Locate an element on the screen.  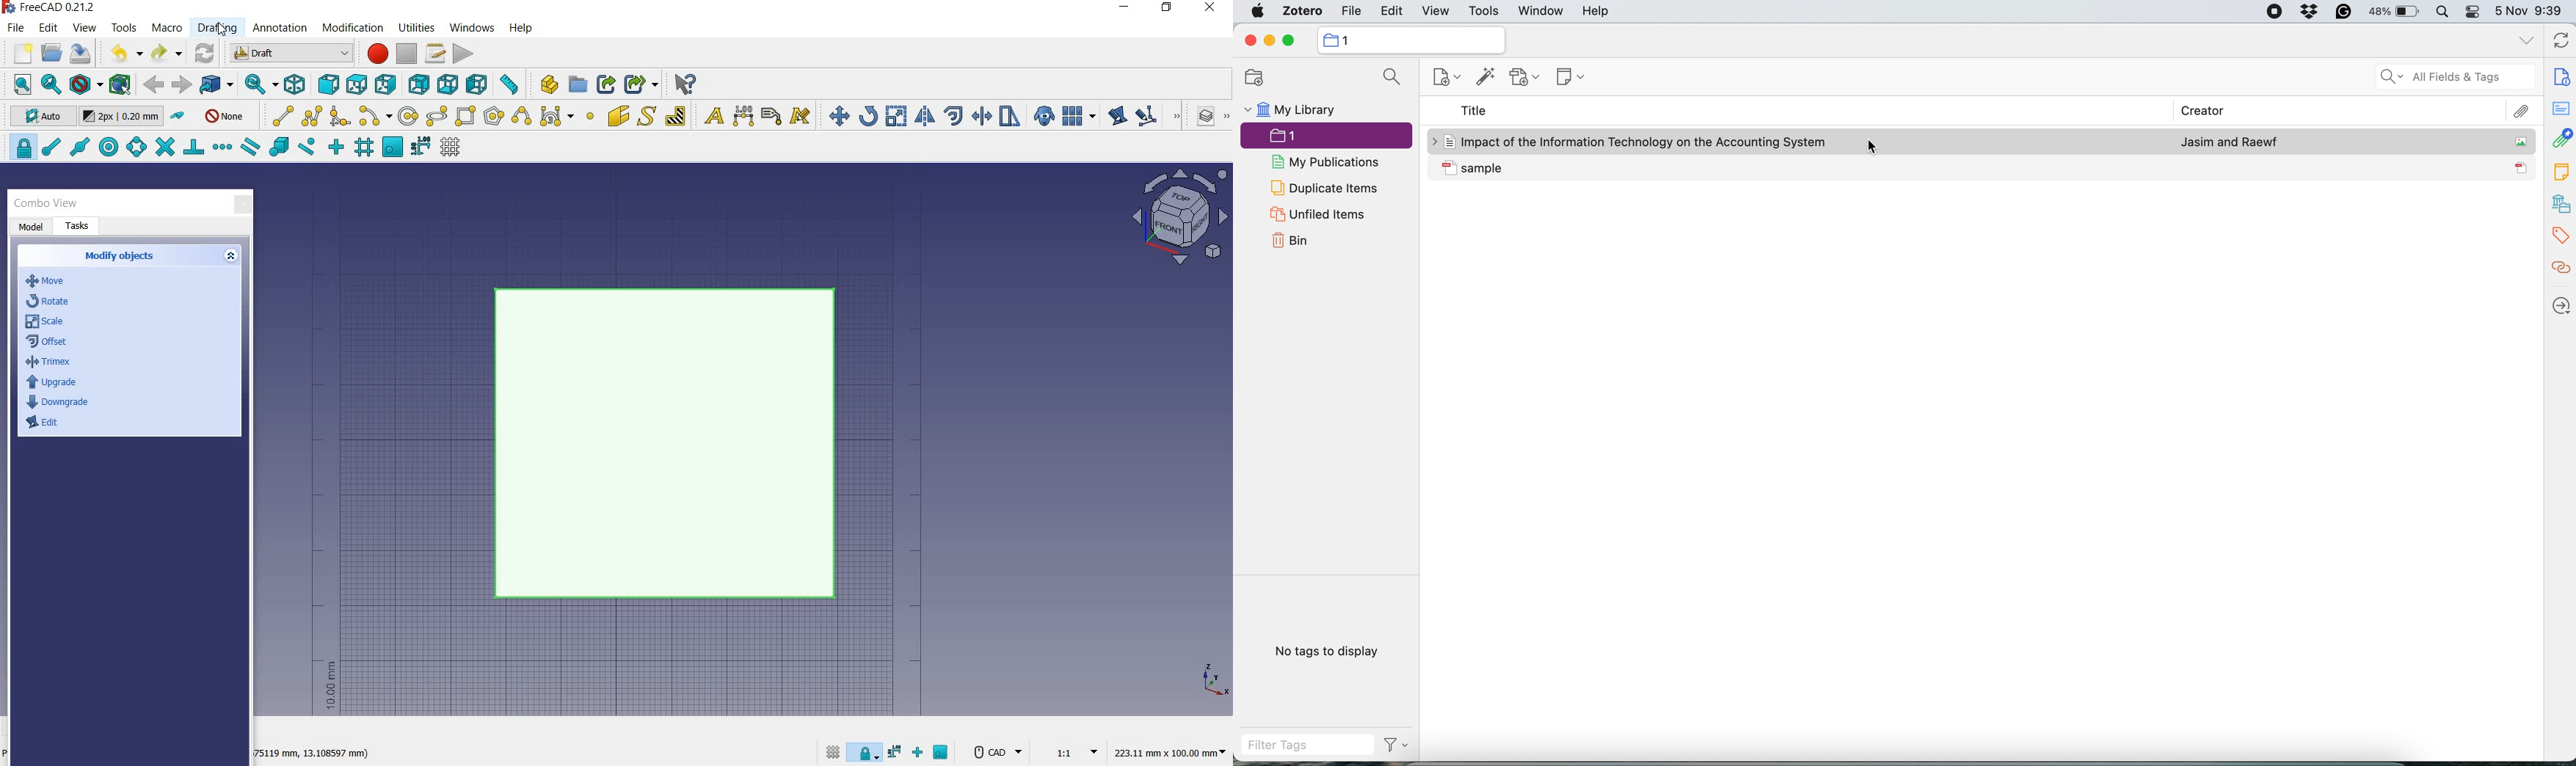
grammarly is located at coordinates (2343, 12).